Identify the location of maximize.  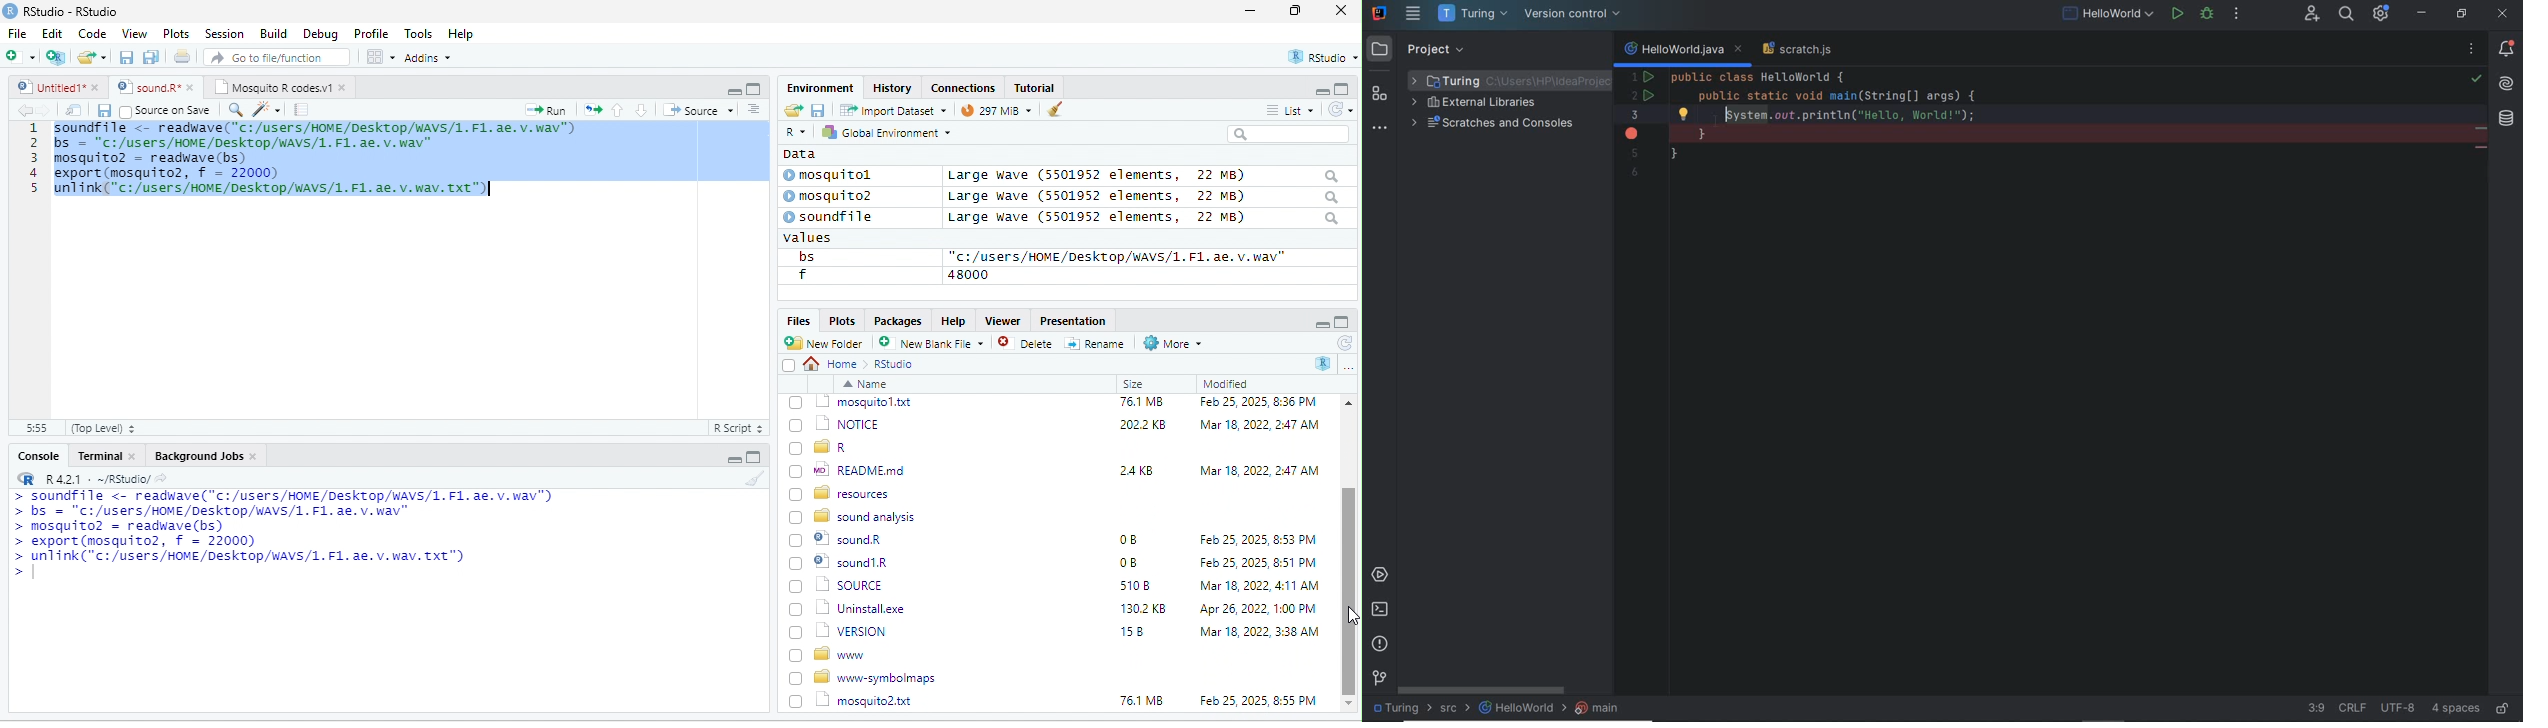
(753, 457).